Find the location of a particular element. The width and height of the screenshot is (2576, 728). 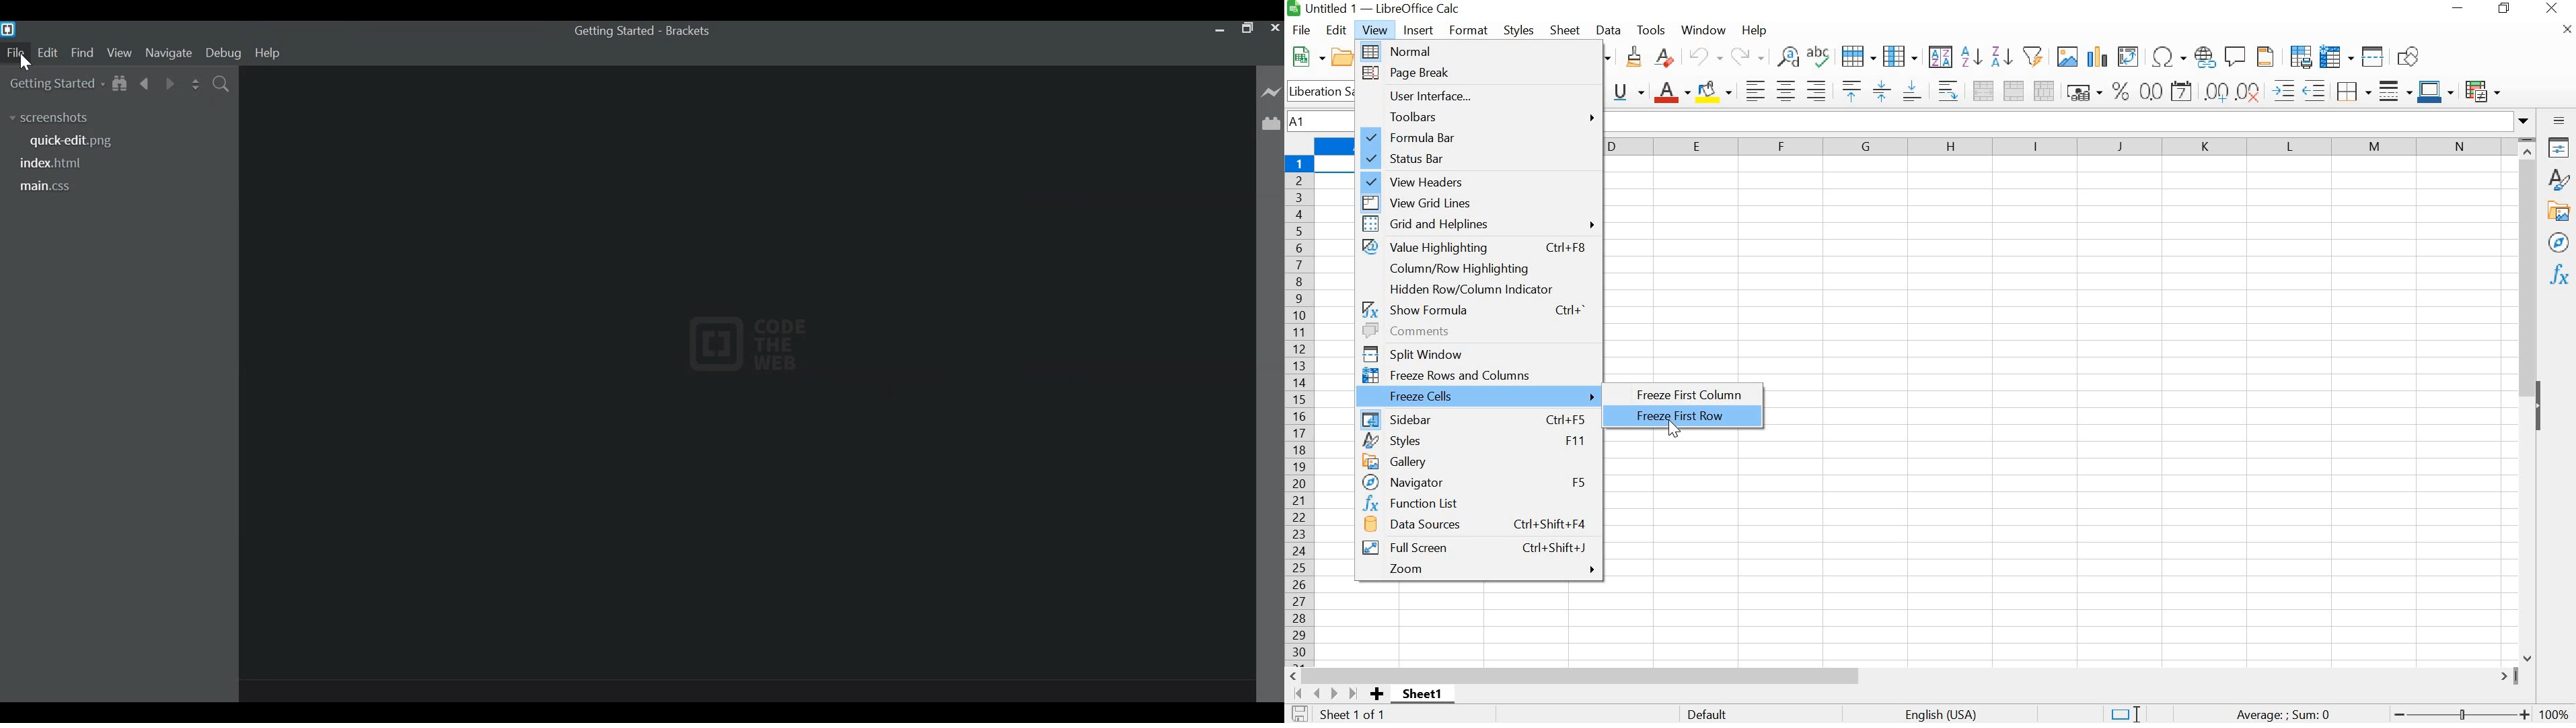

Brackets is located at coordinates (691, 31).